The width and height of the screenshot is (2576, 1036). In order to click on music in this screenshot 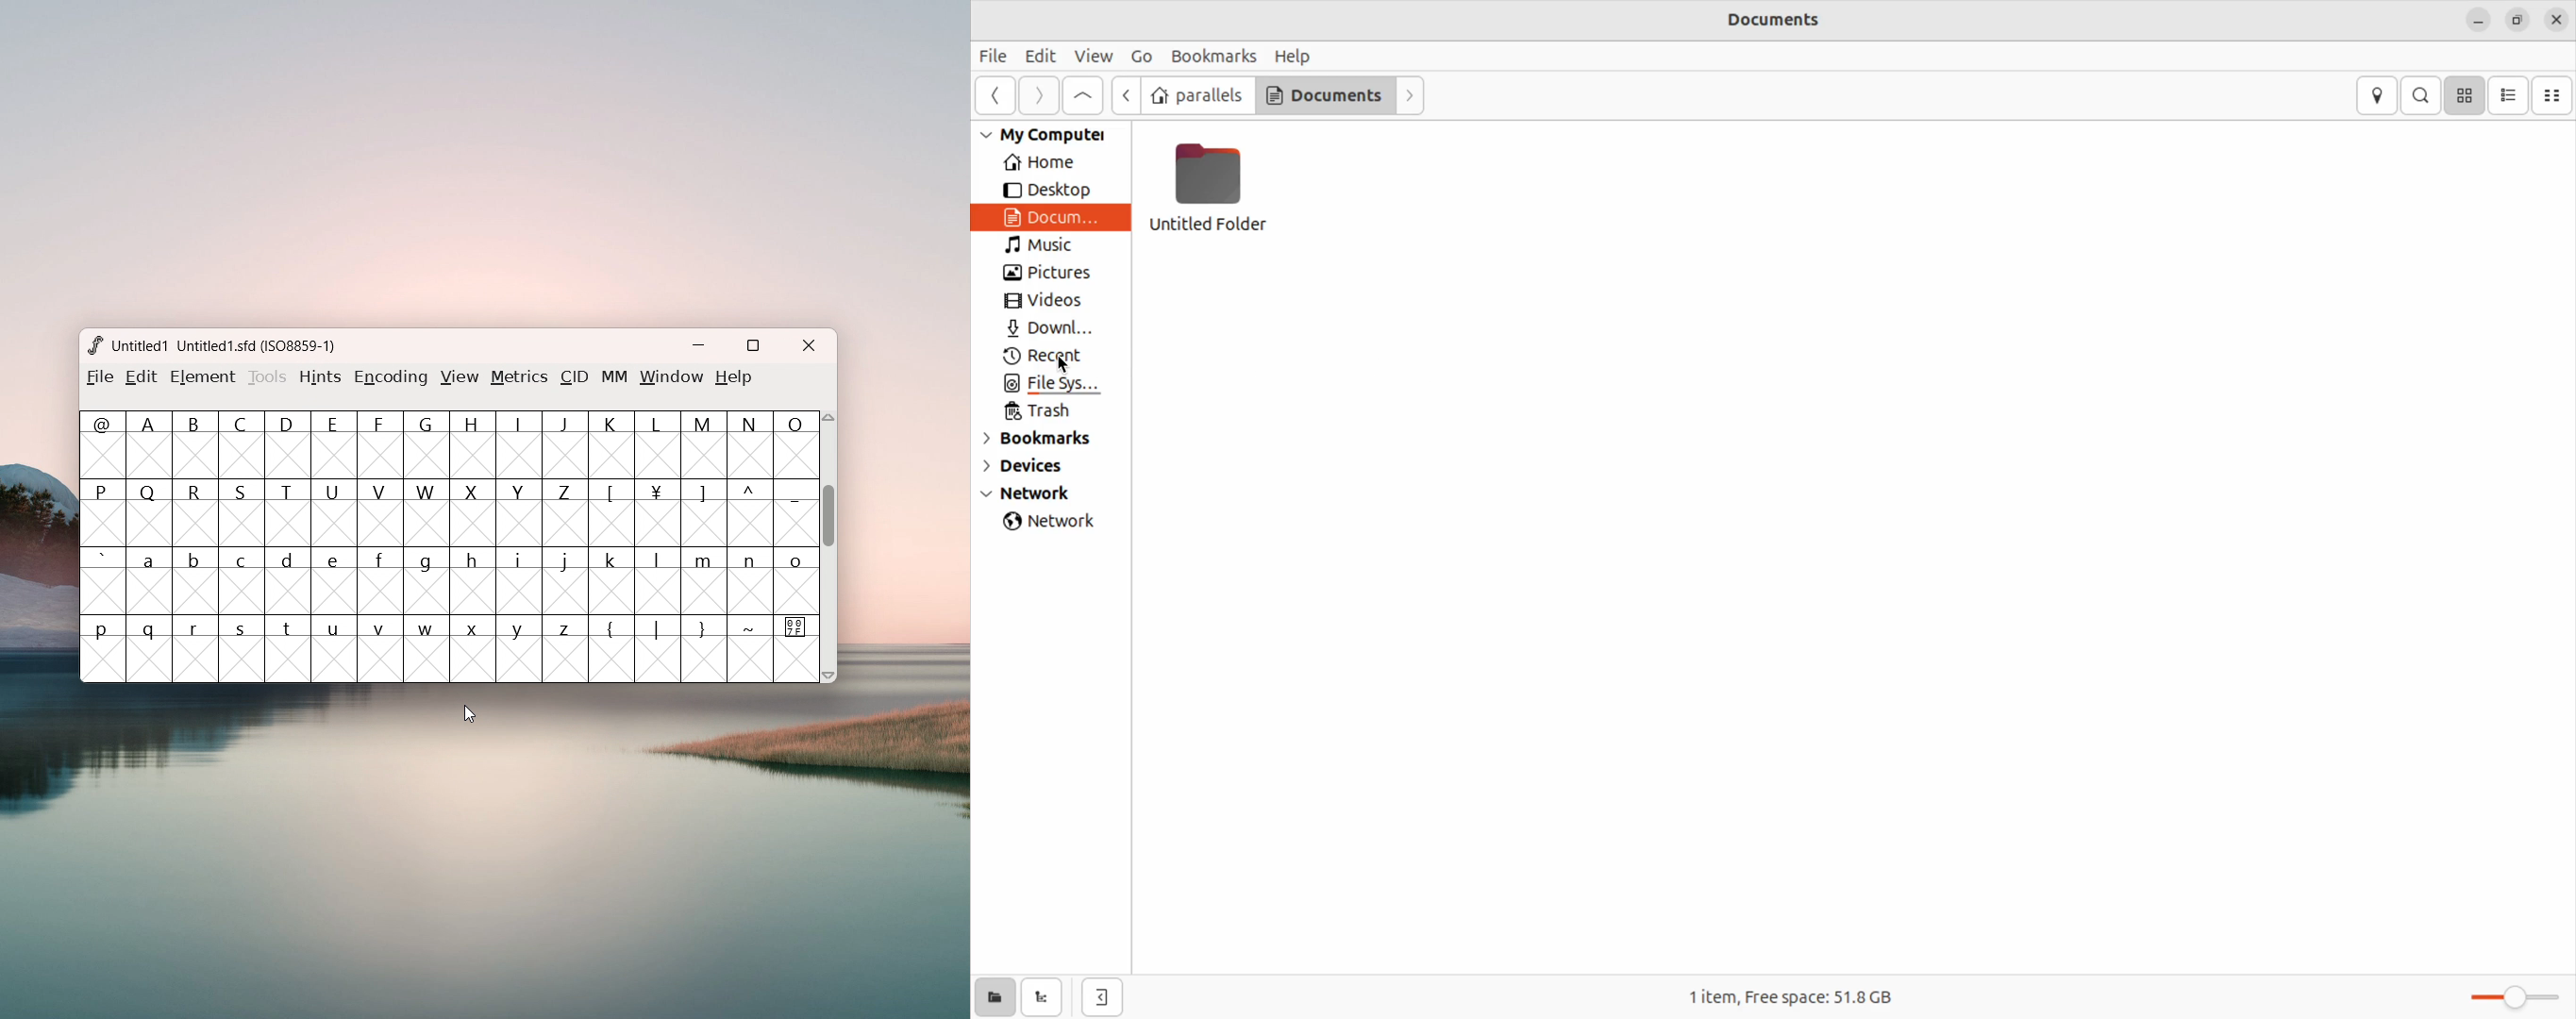, I will do `click(1055, 247)`.